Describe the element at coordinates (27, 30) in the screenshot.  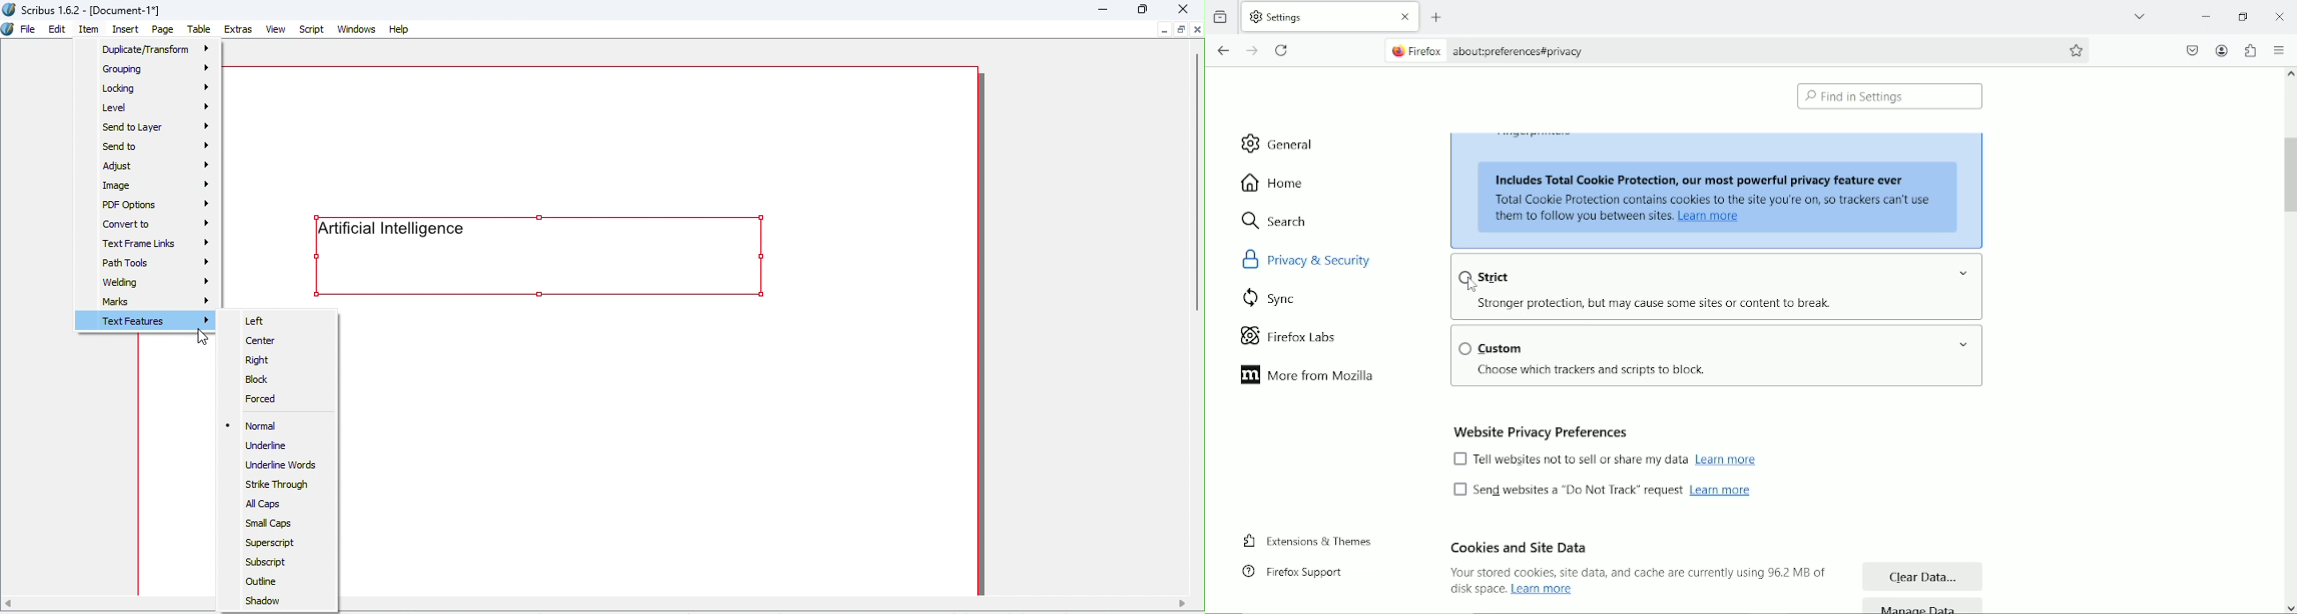
I see `File` at that location.